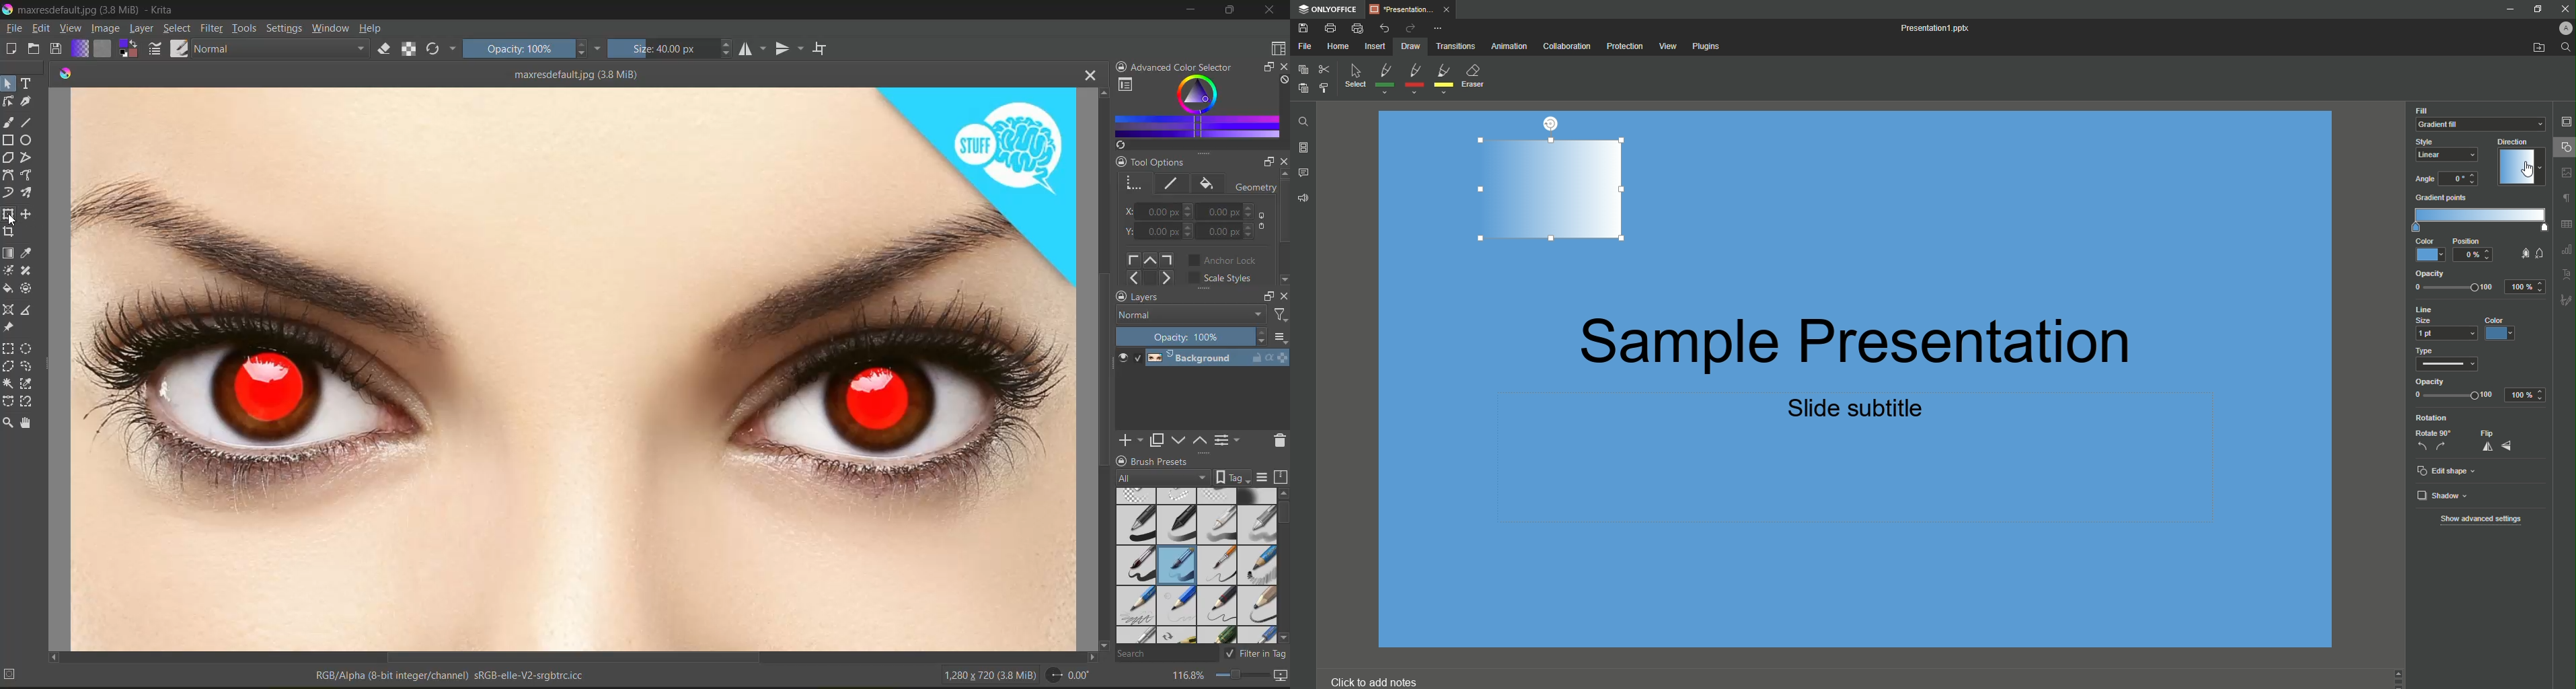  I want to click on metadata, so click(297, 677).